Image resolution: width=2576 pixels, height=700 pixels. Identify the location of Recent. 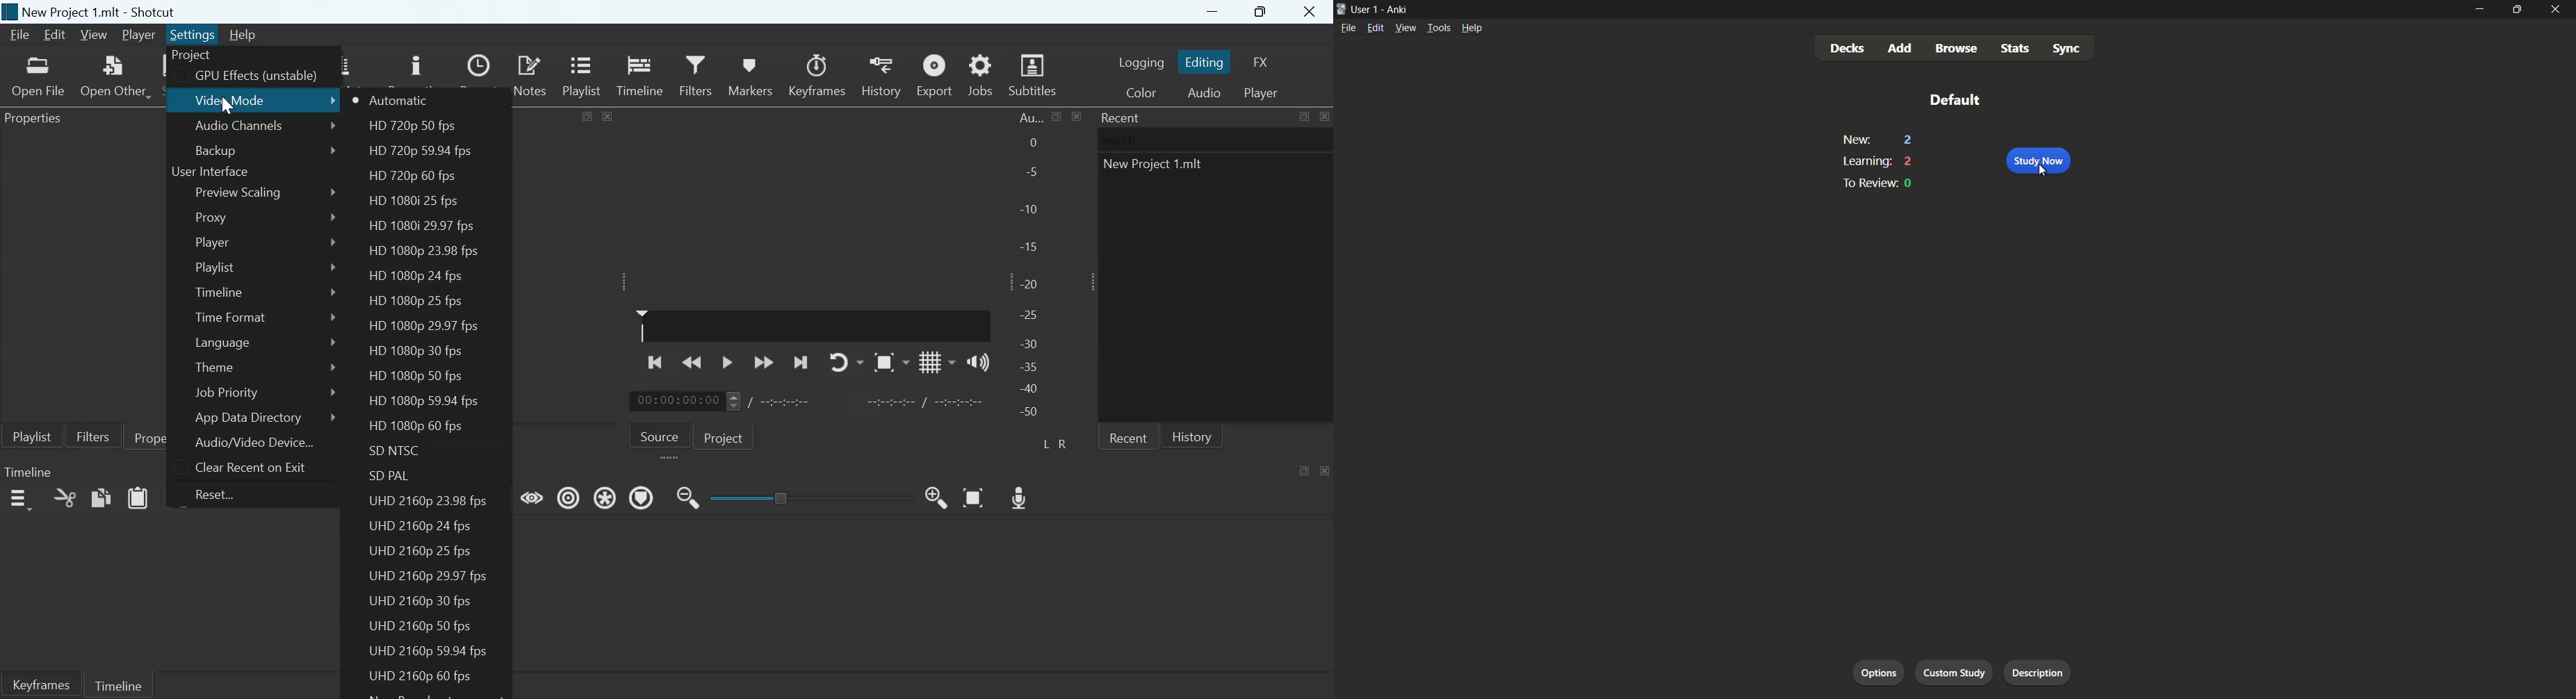
(481, 75).